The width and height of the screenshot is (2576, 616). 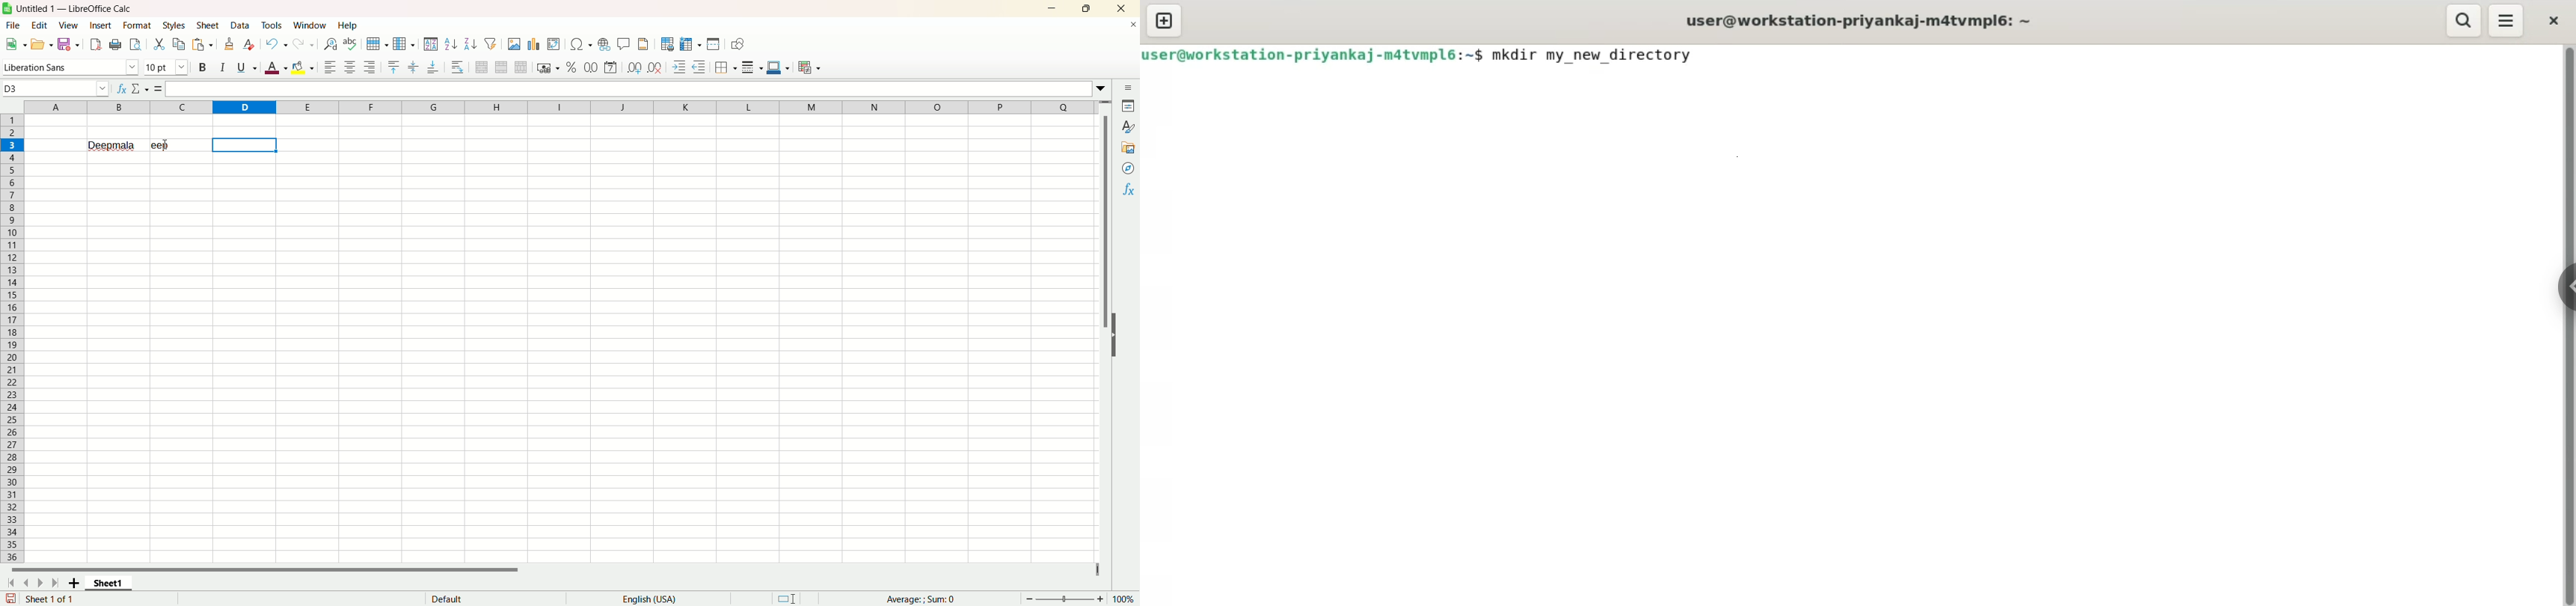 What do you see at coordinates (72, 67) in the screenshot?
I see `Font name` at bounding box center [72, 67].